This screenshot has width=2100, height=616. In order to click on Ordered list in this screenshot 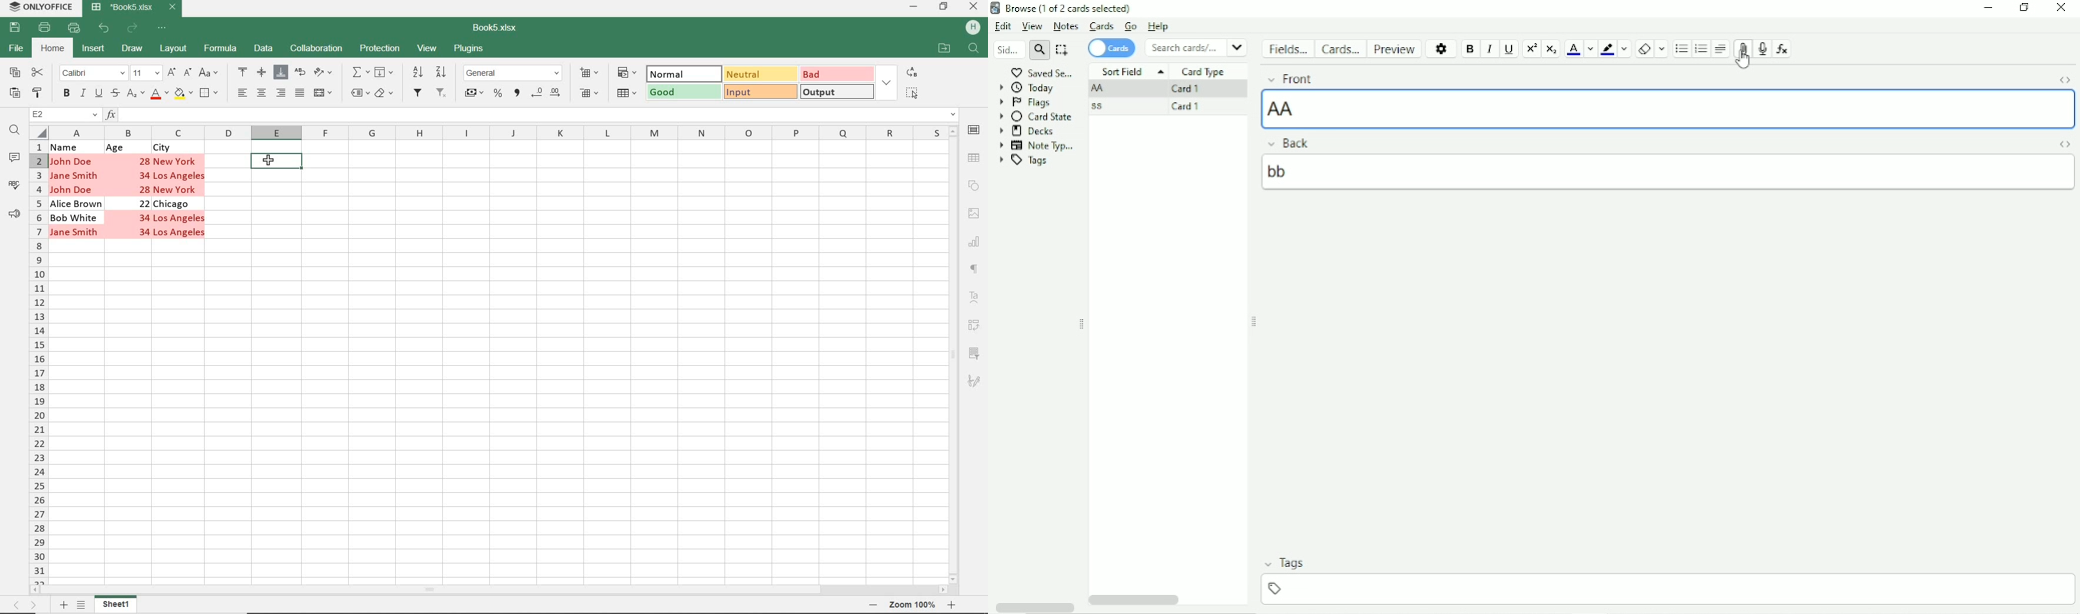, I will do `click(1681, 49)`.